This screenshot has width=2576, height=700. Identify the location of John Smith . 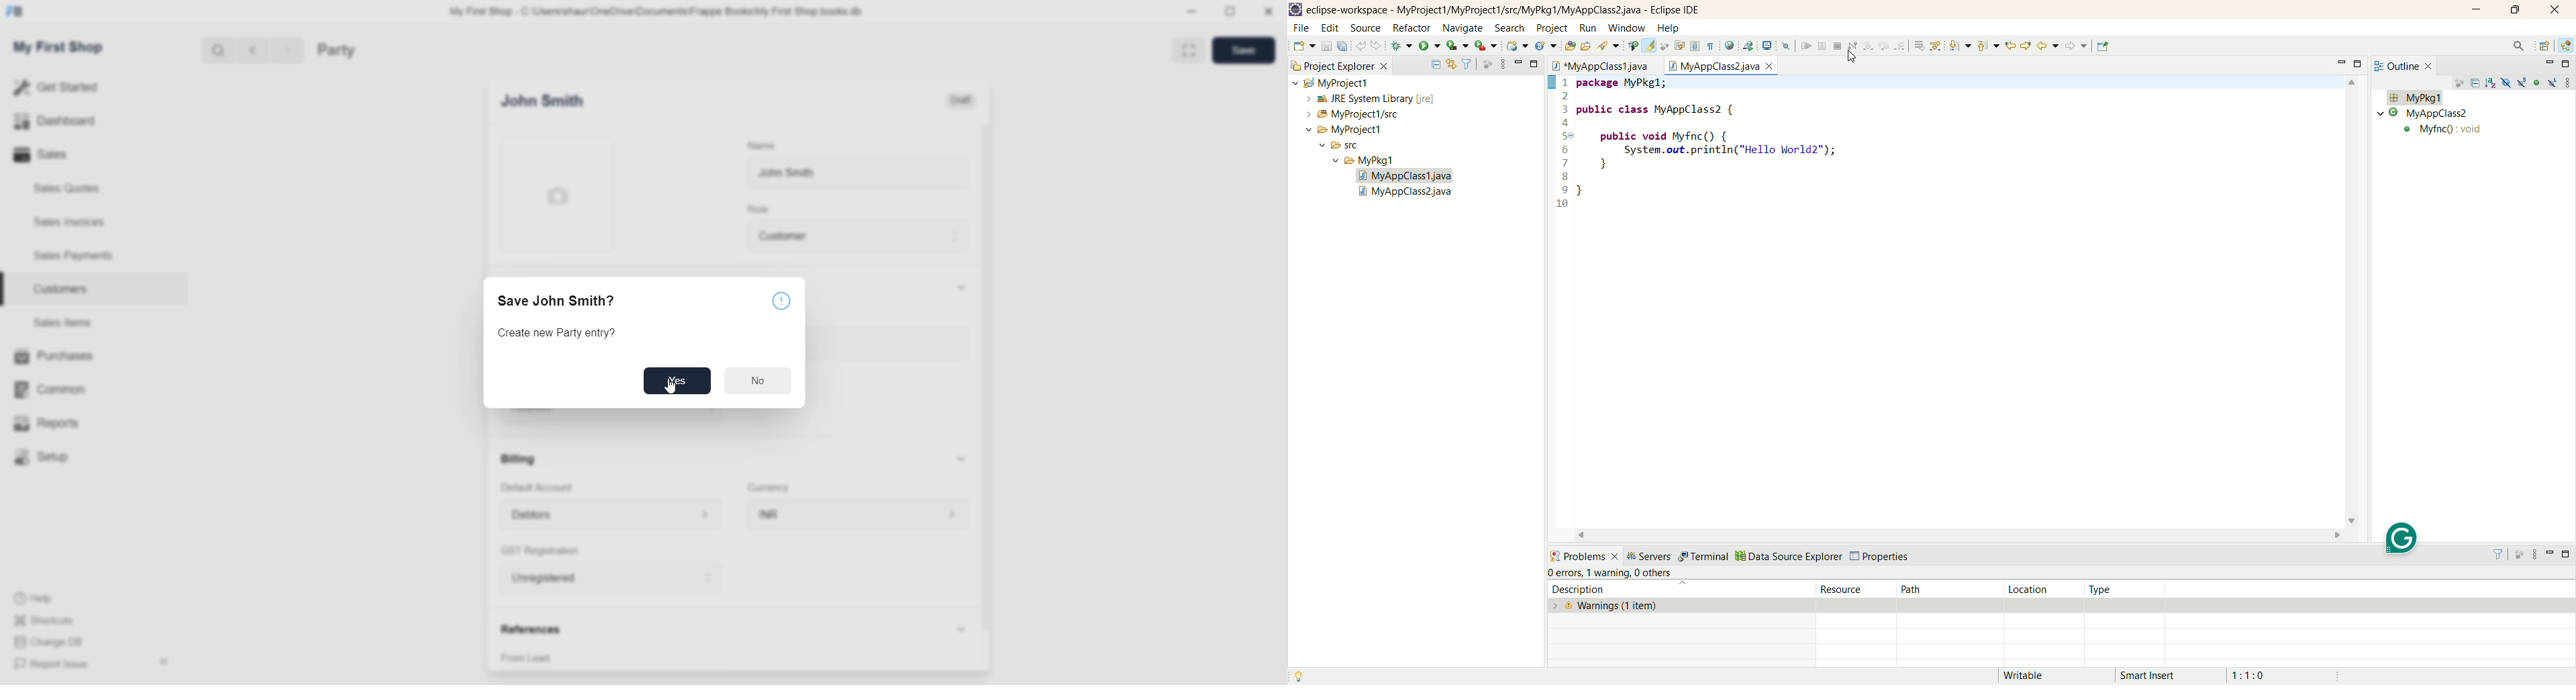
(796, 174).